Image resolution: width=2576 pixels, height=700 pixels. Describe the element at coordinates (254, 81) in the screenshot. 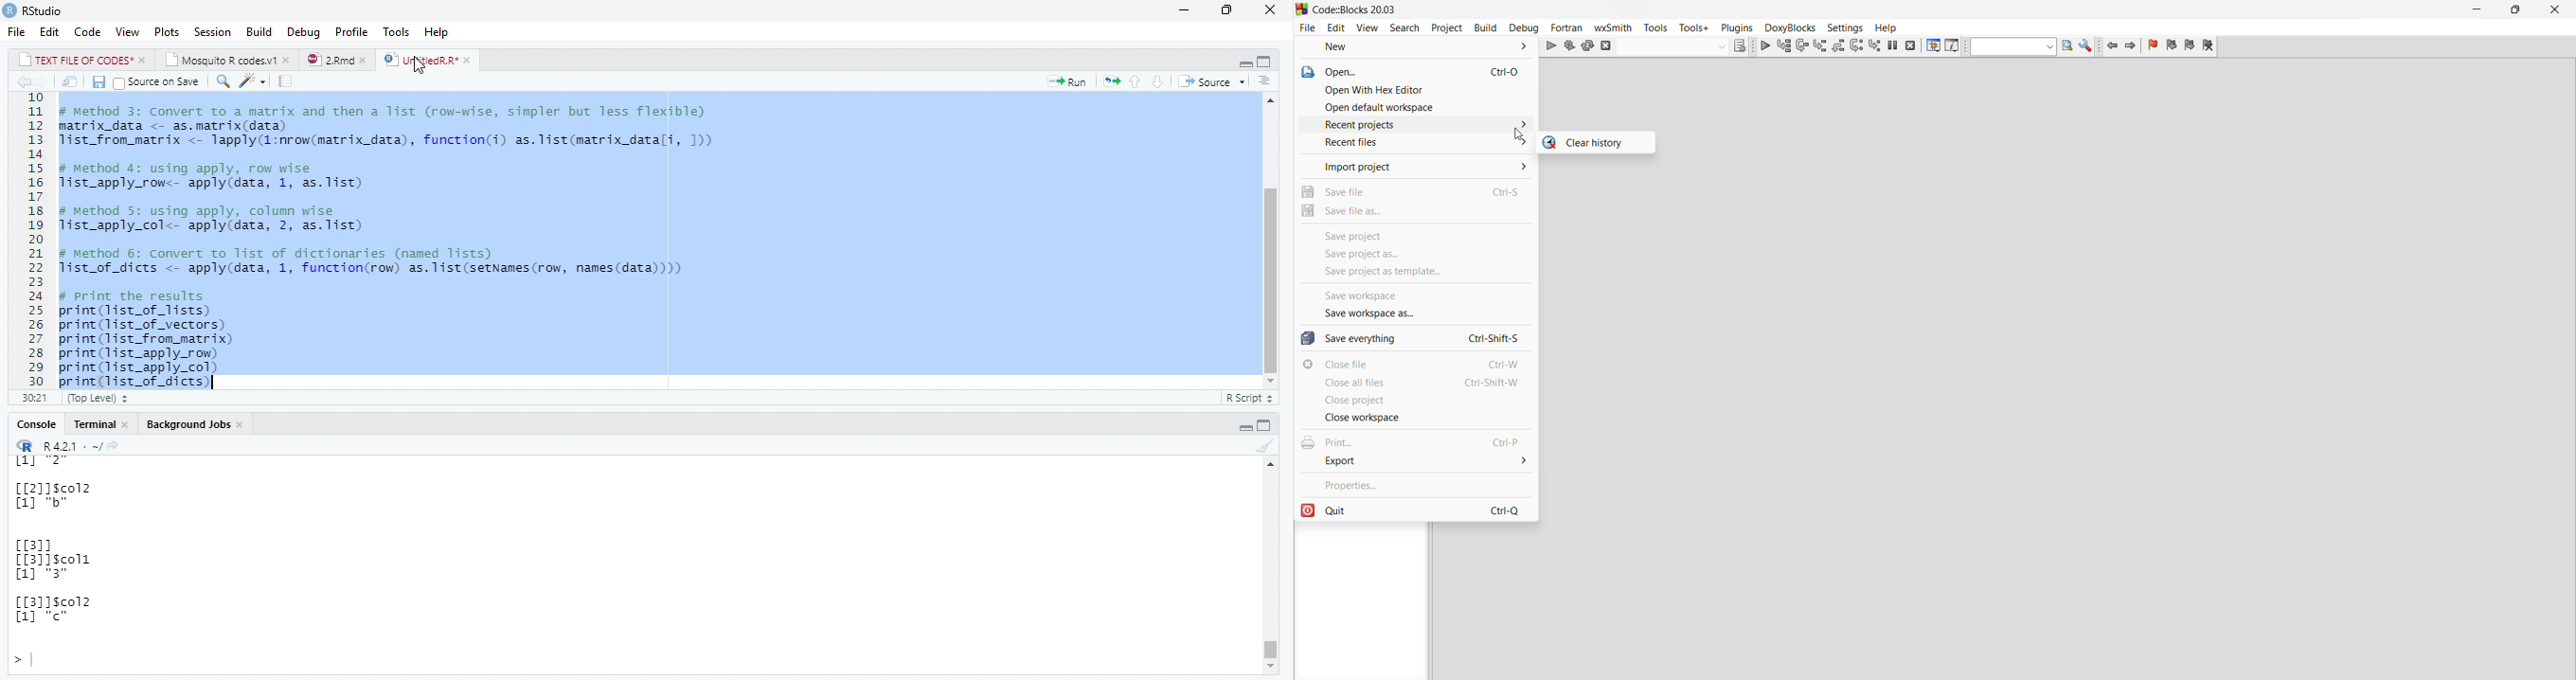

I see `code tools` at that location.